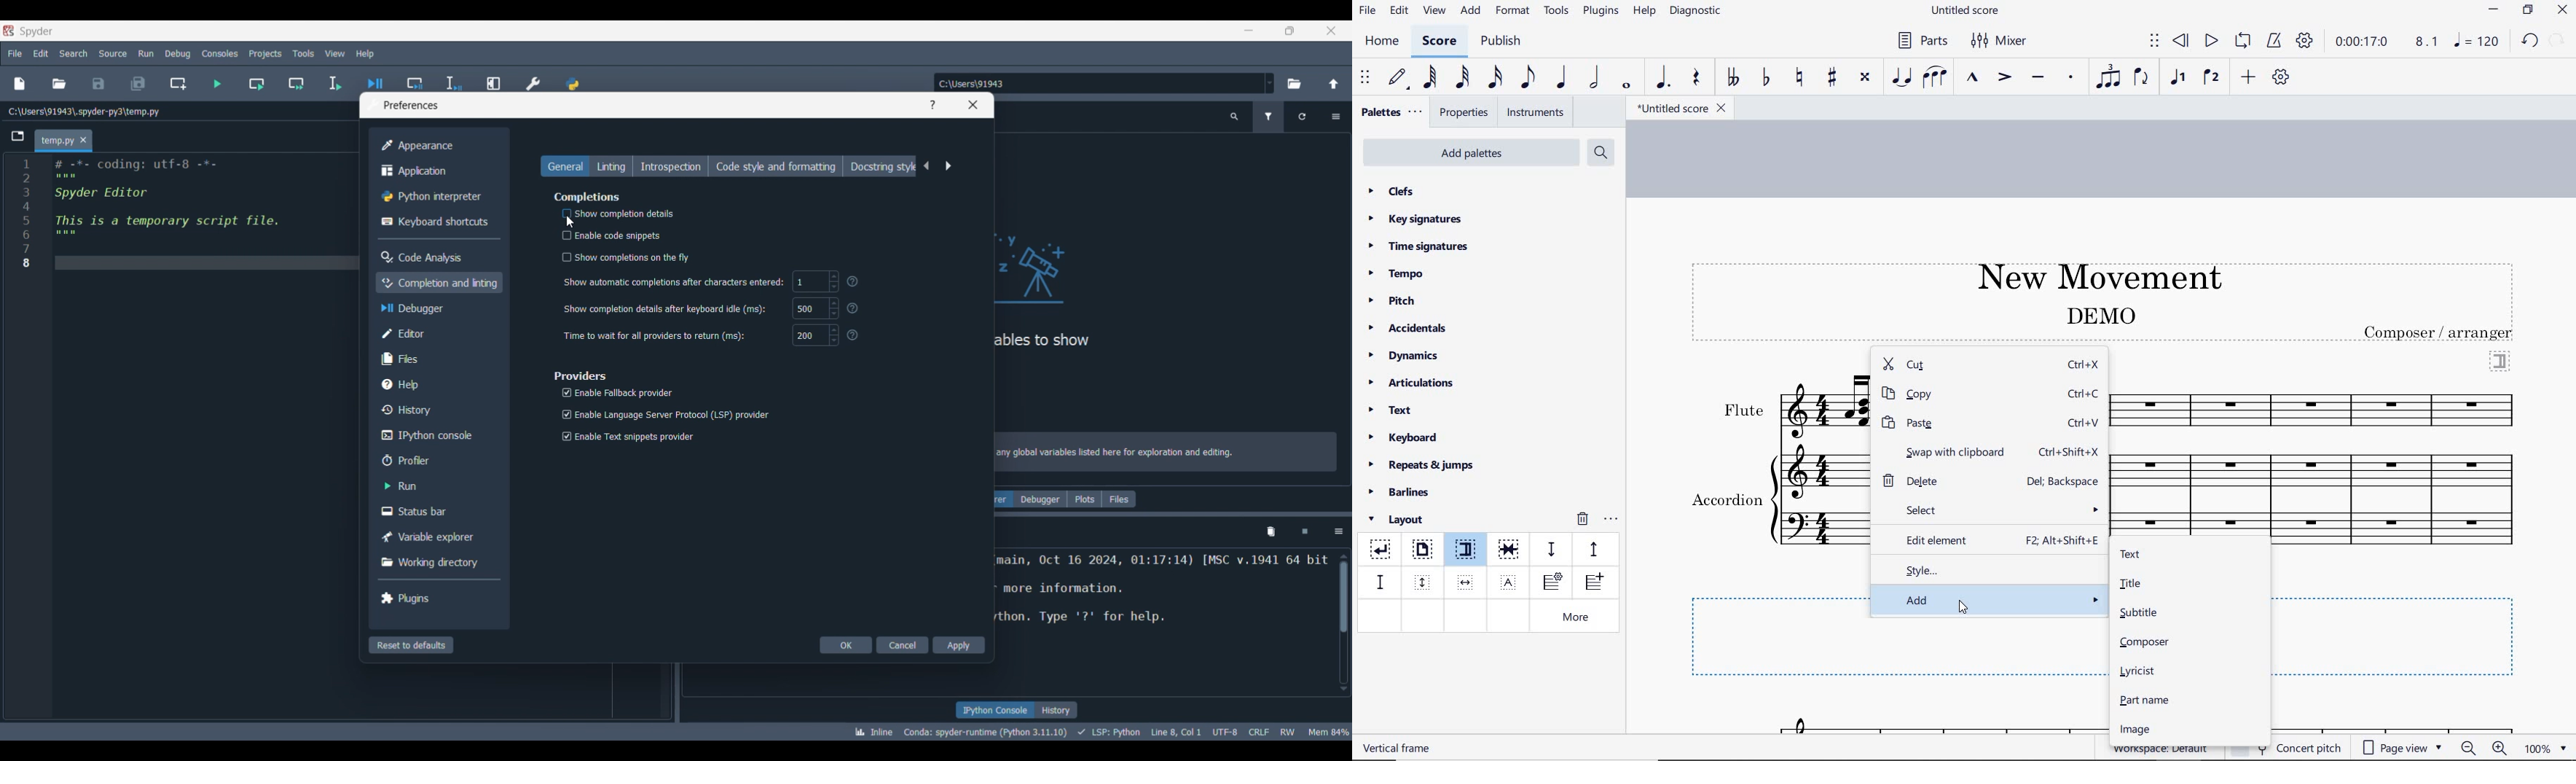 This screenshot has height=784, width=2576. Describe the element at coordinates (411, 645) in the screenshot. I see `Reset to defaults` at that location.